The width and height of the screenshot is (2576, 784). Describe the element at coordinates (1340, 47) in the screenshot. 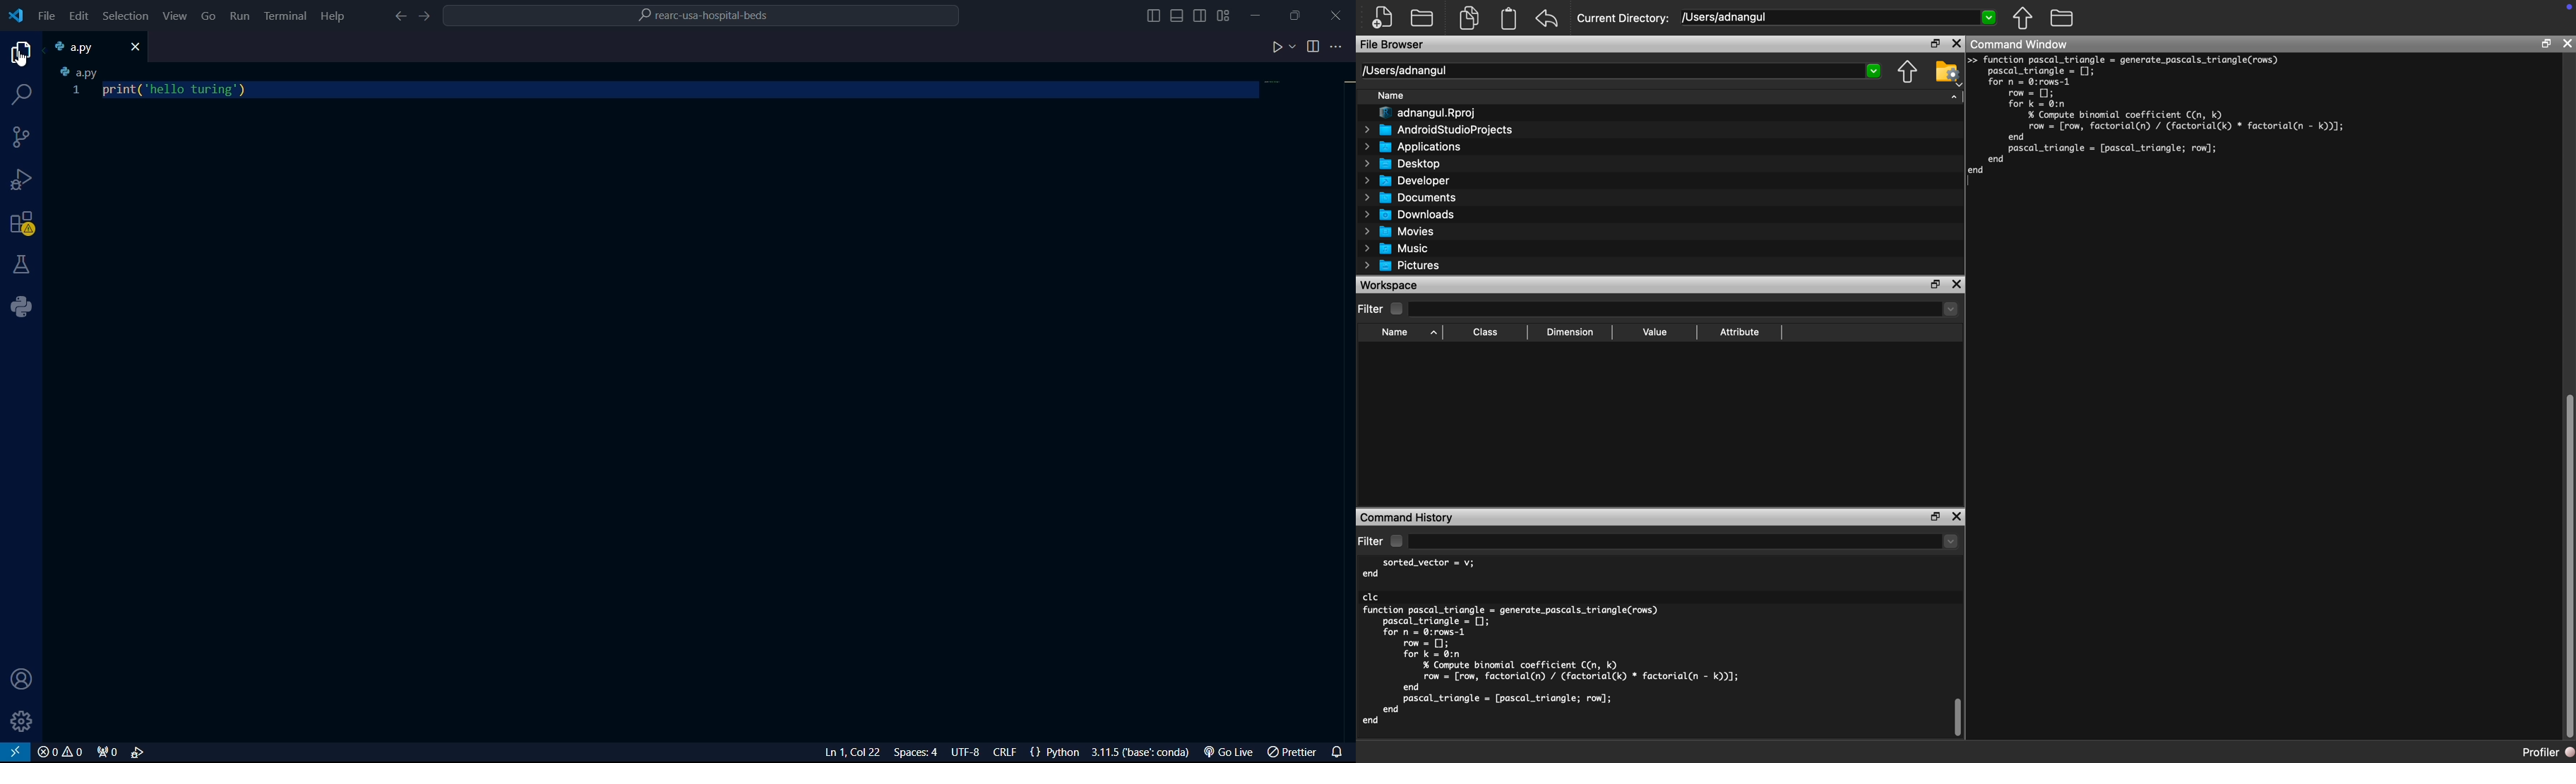

I see `more actions` at that location.